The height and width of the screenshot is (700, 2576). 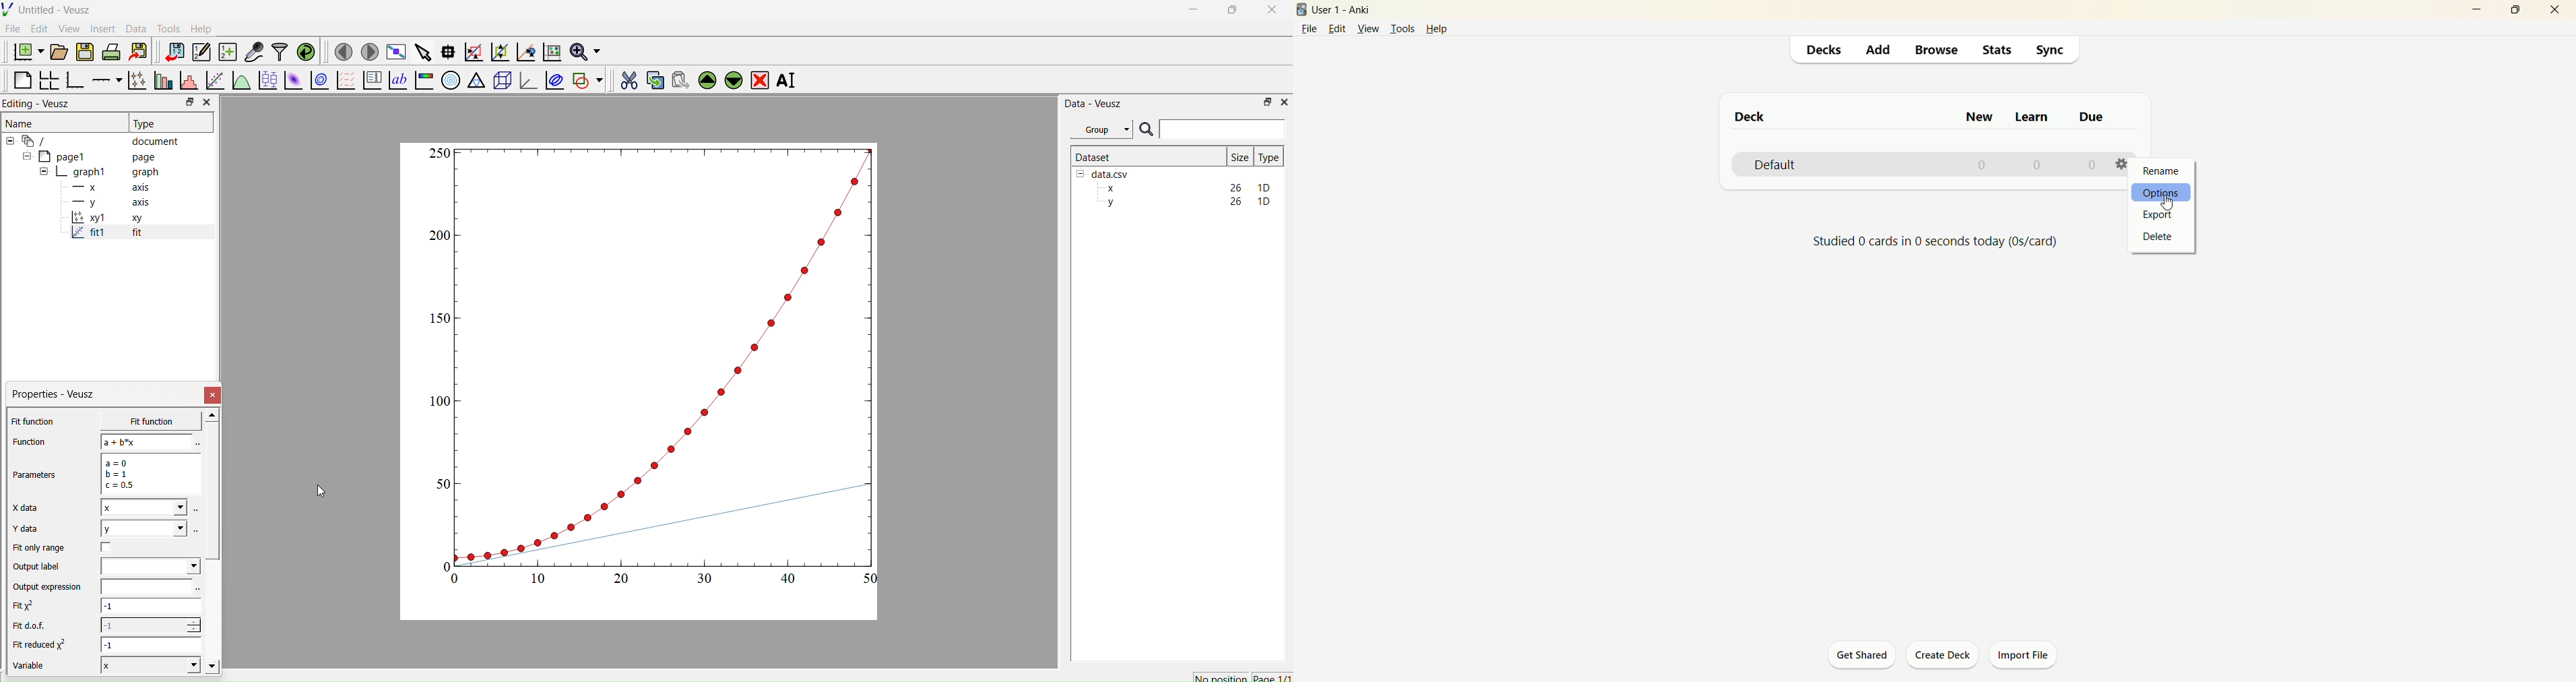 What do you see at coordinates (90, 156) in the screenshot?
I see `page1 page` at bounding box center [90, 156].